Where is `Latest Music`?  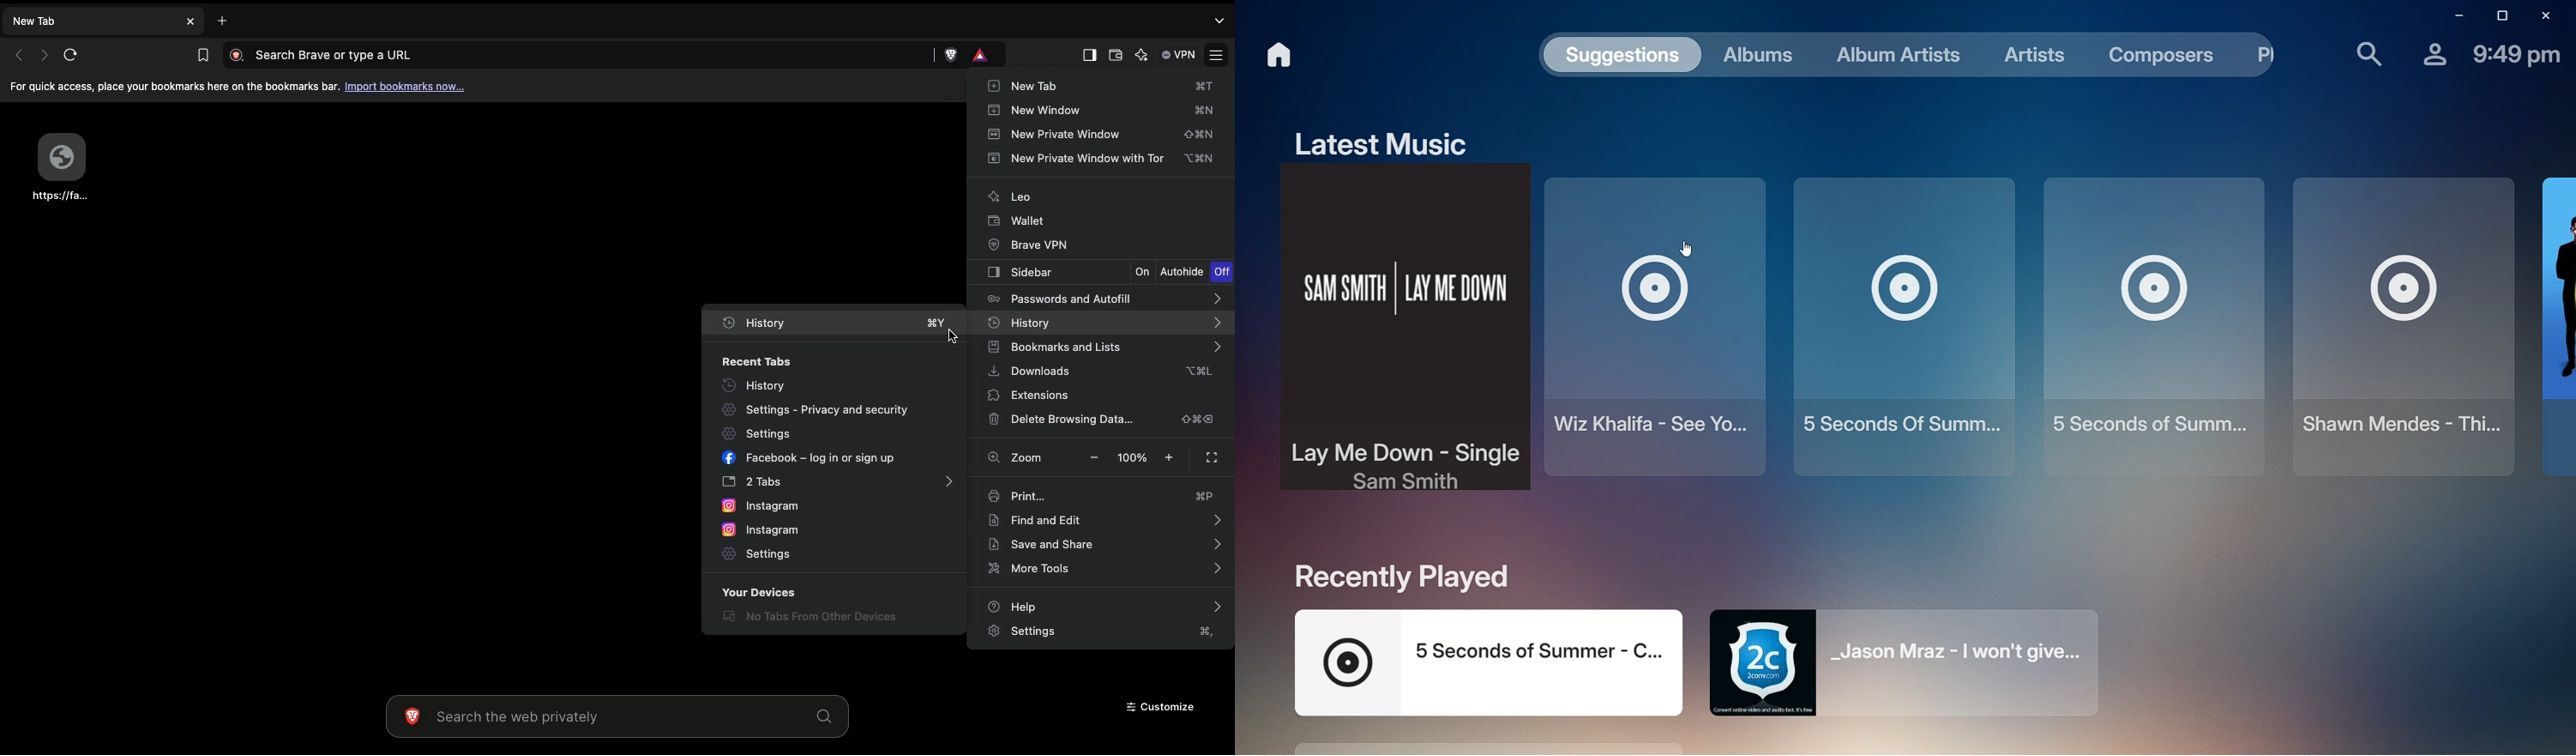
Latest Music is located at coordinates (1374, 139).